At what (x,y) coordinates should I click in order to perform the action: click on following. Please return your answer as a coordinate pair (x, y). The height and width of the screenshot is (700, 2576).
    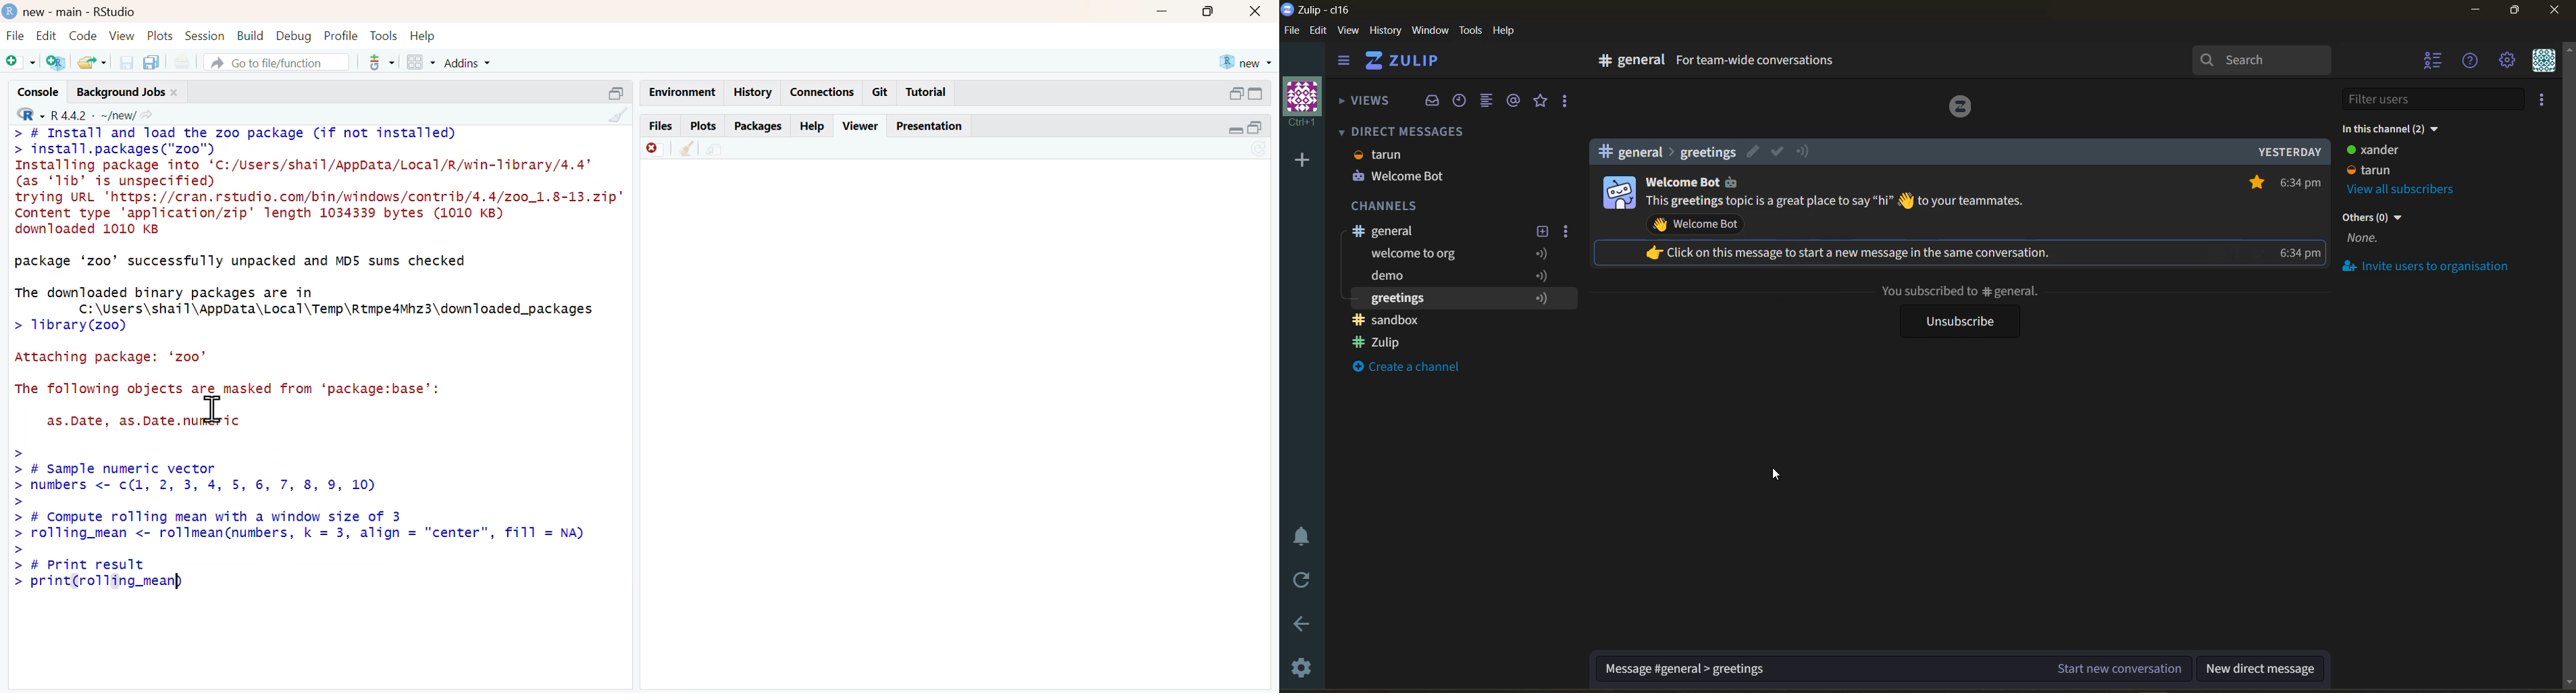
    Looking at the image, I should click on (1541, 264).